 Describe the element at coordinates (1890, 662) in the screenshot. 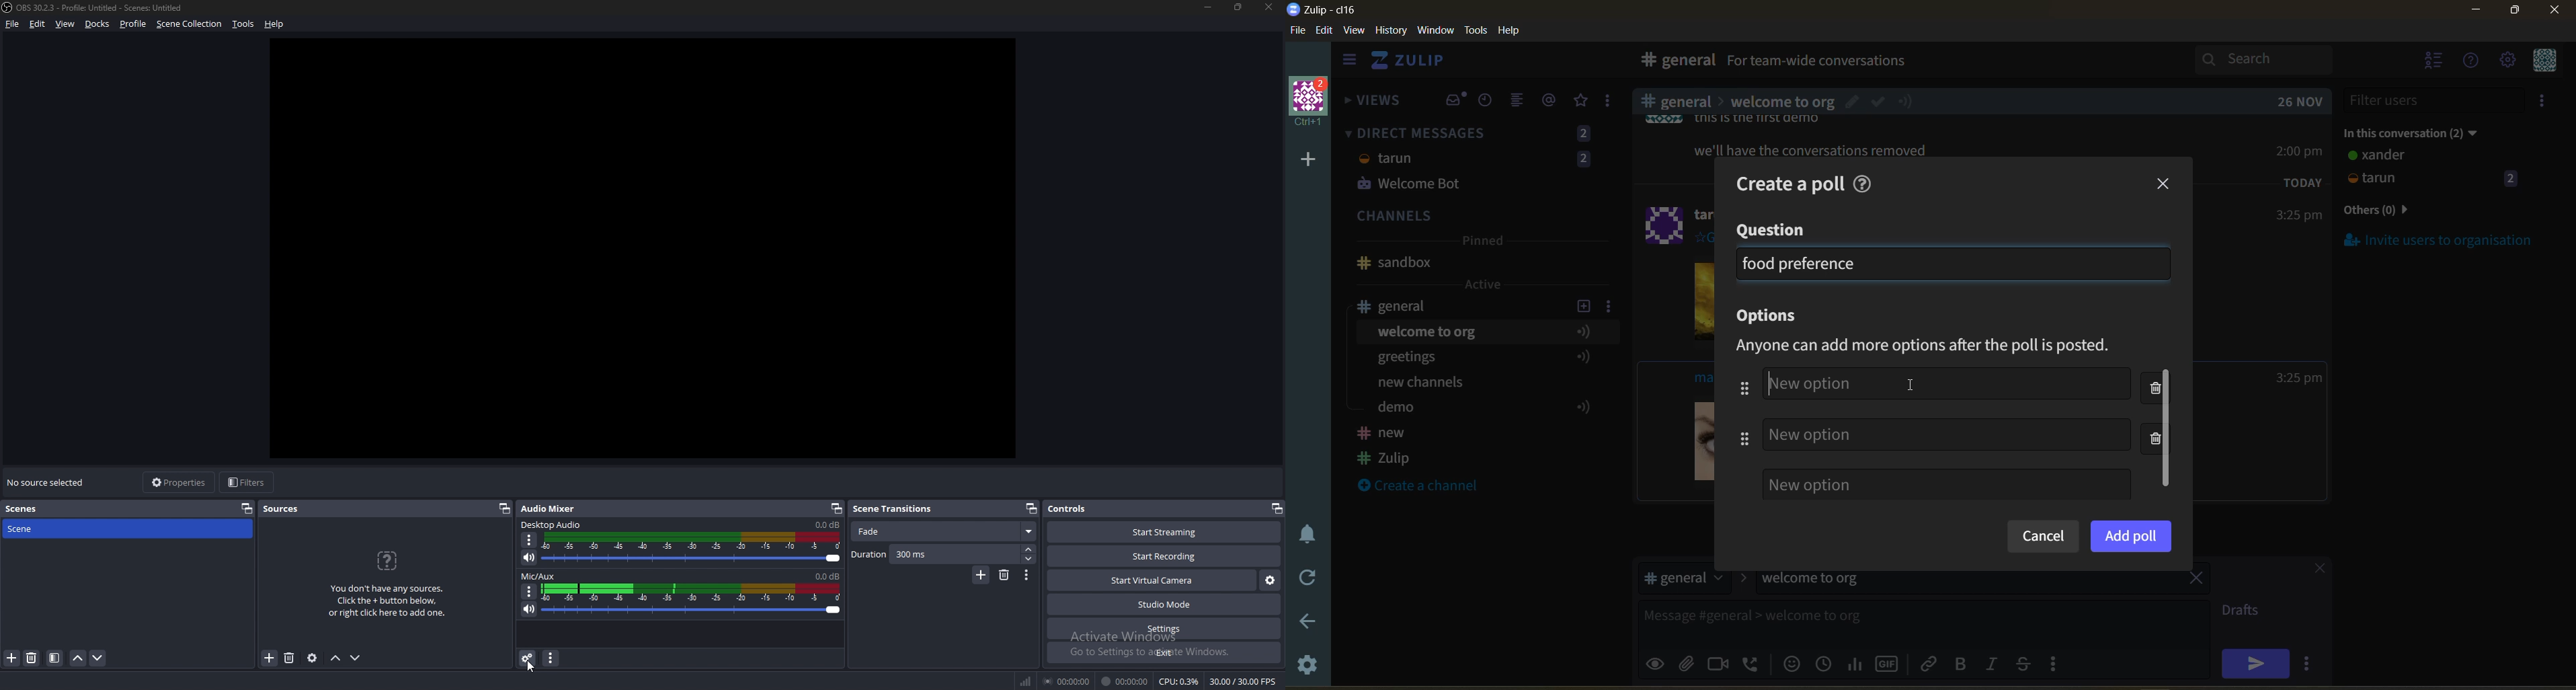

I see `add gif` at that location.